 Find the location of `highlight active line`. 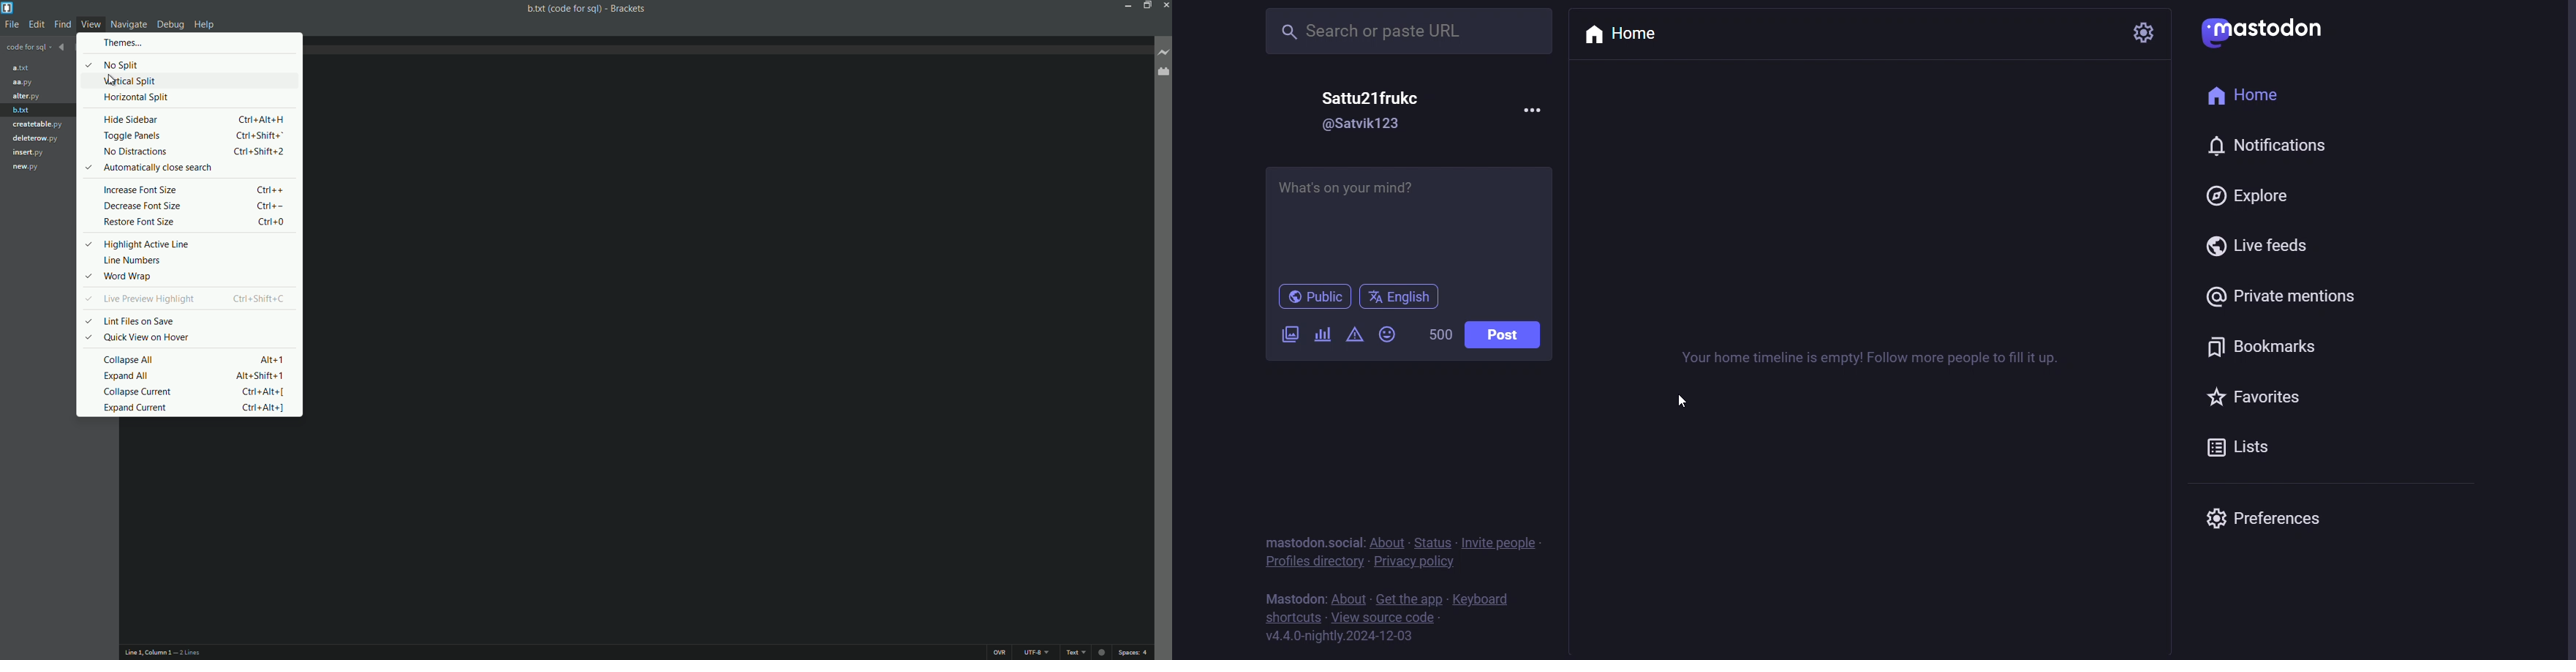

highlight active line is located at coordinates (195, 246).